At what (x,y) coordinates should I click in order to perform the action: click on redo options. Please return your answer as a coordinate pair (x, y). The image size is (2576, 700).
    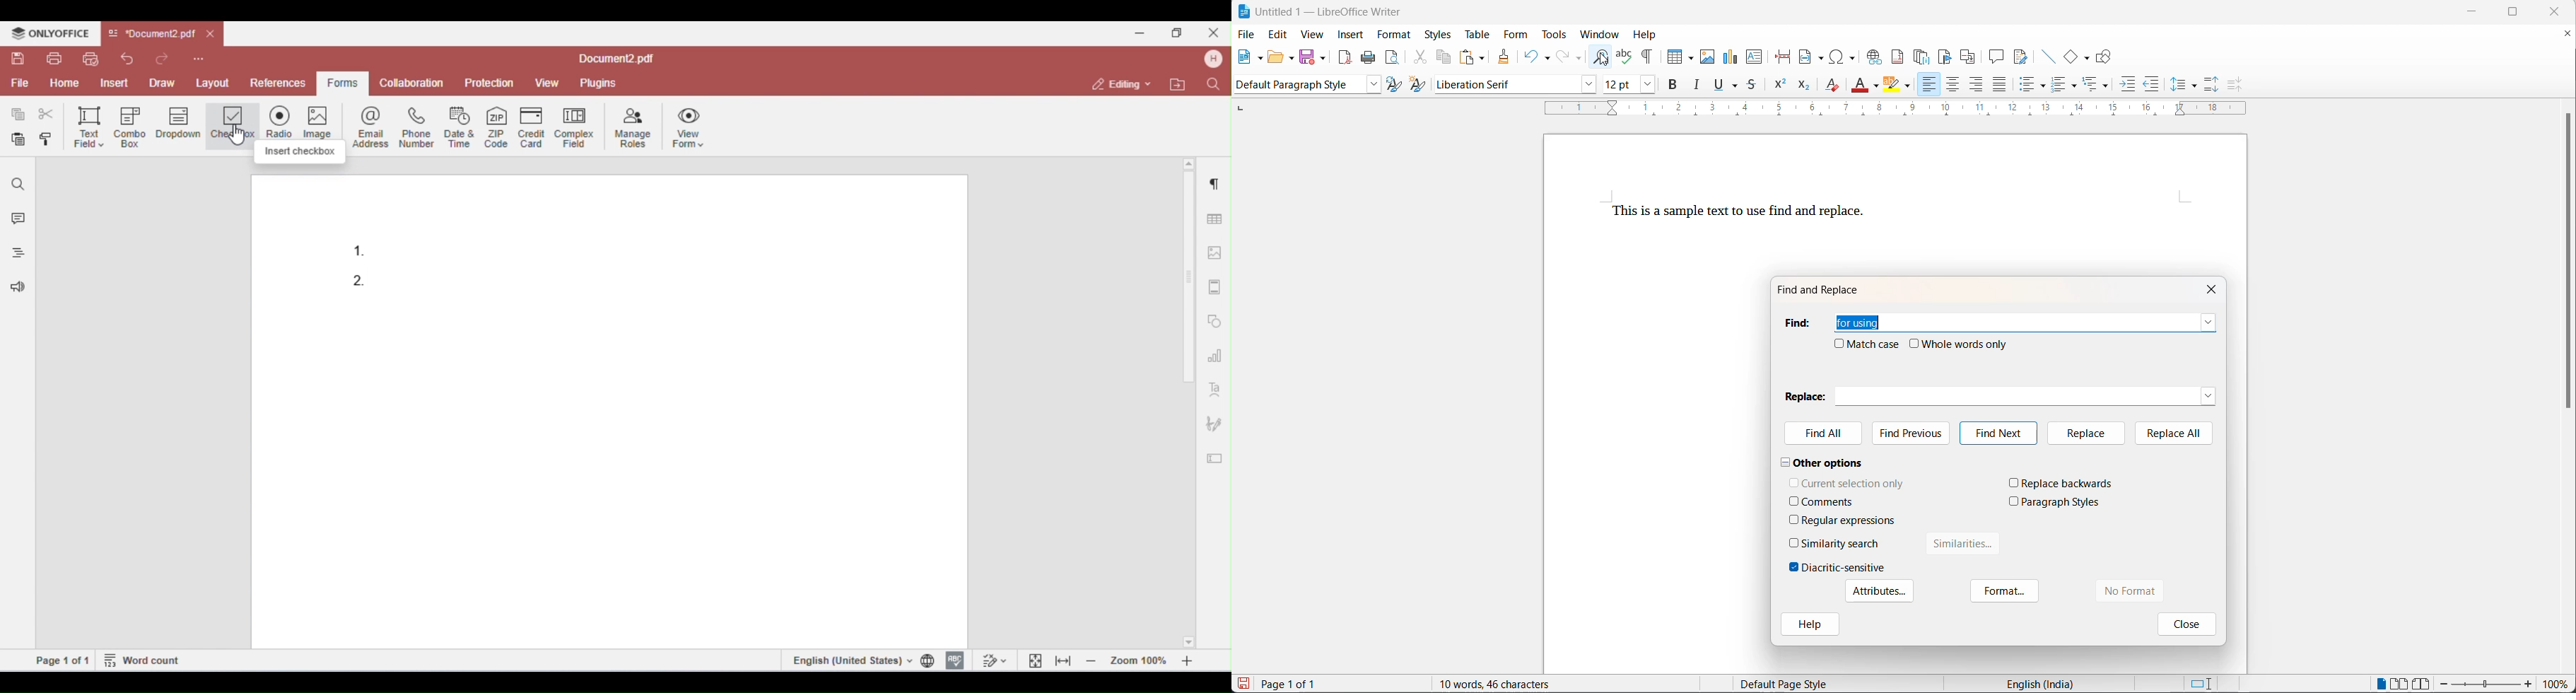
    Looking at the image, I should click on (1579, 59).